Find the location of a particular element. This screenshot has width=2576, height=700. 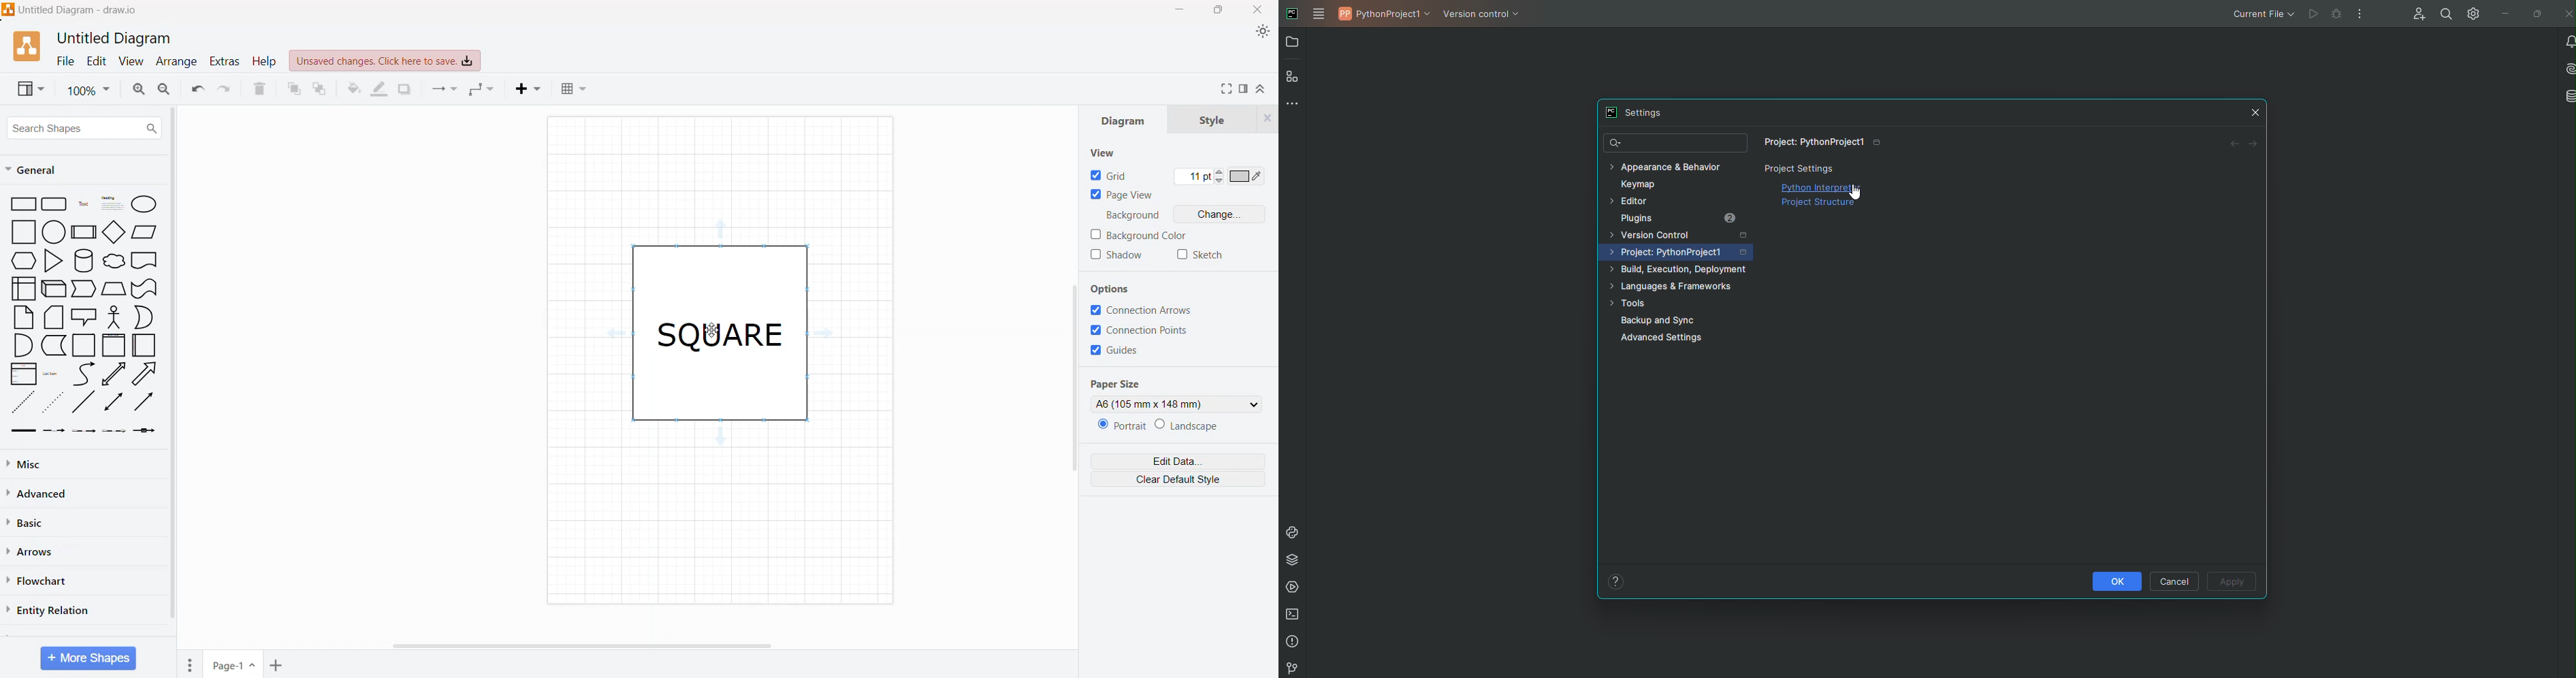

Delete is located at coordinates (260, 91).